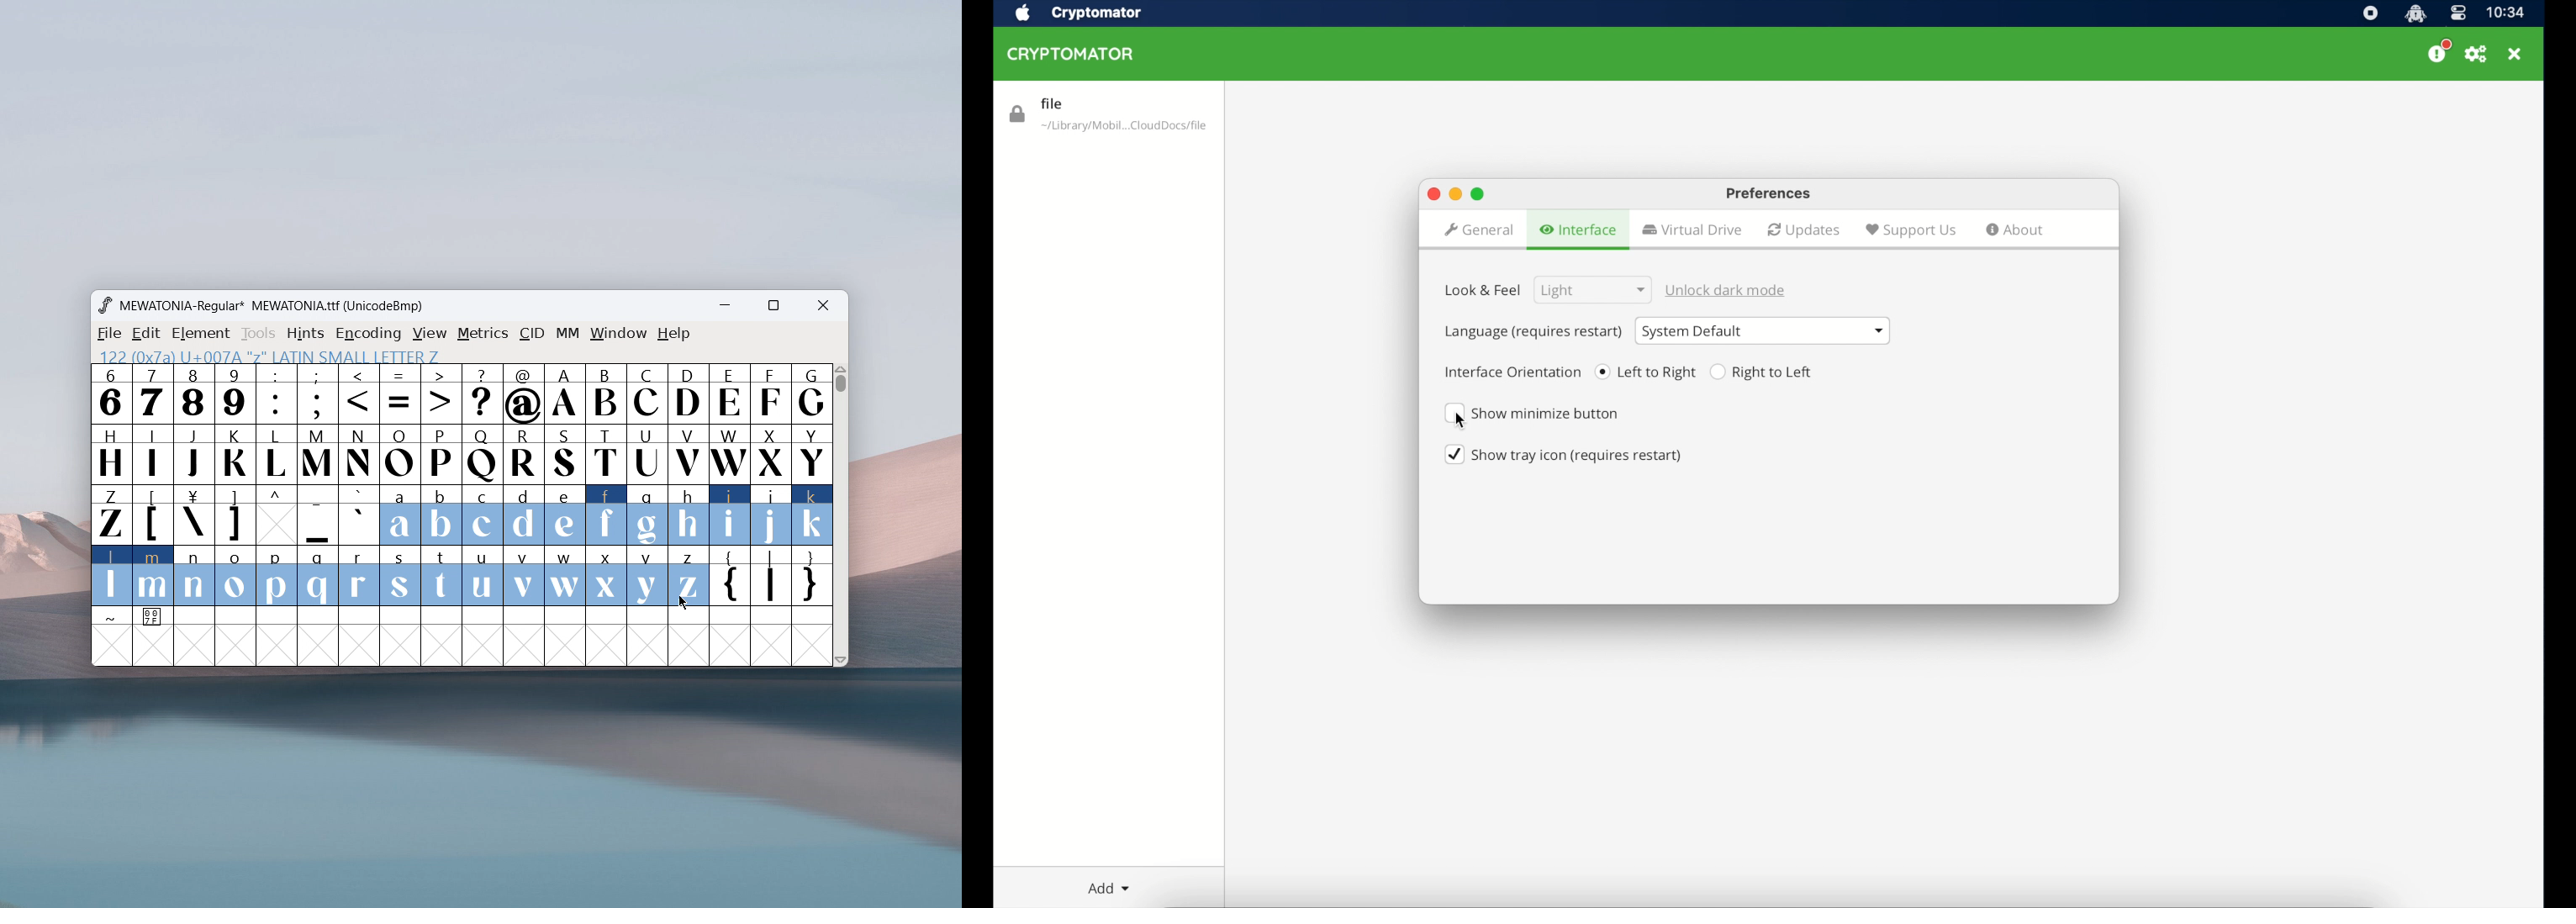 Image resolution: width=2576 pixels, height=924 pixels. Describe the element at coordinates (110, 452) in the screenshot. I see `H` at that location.